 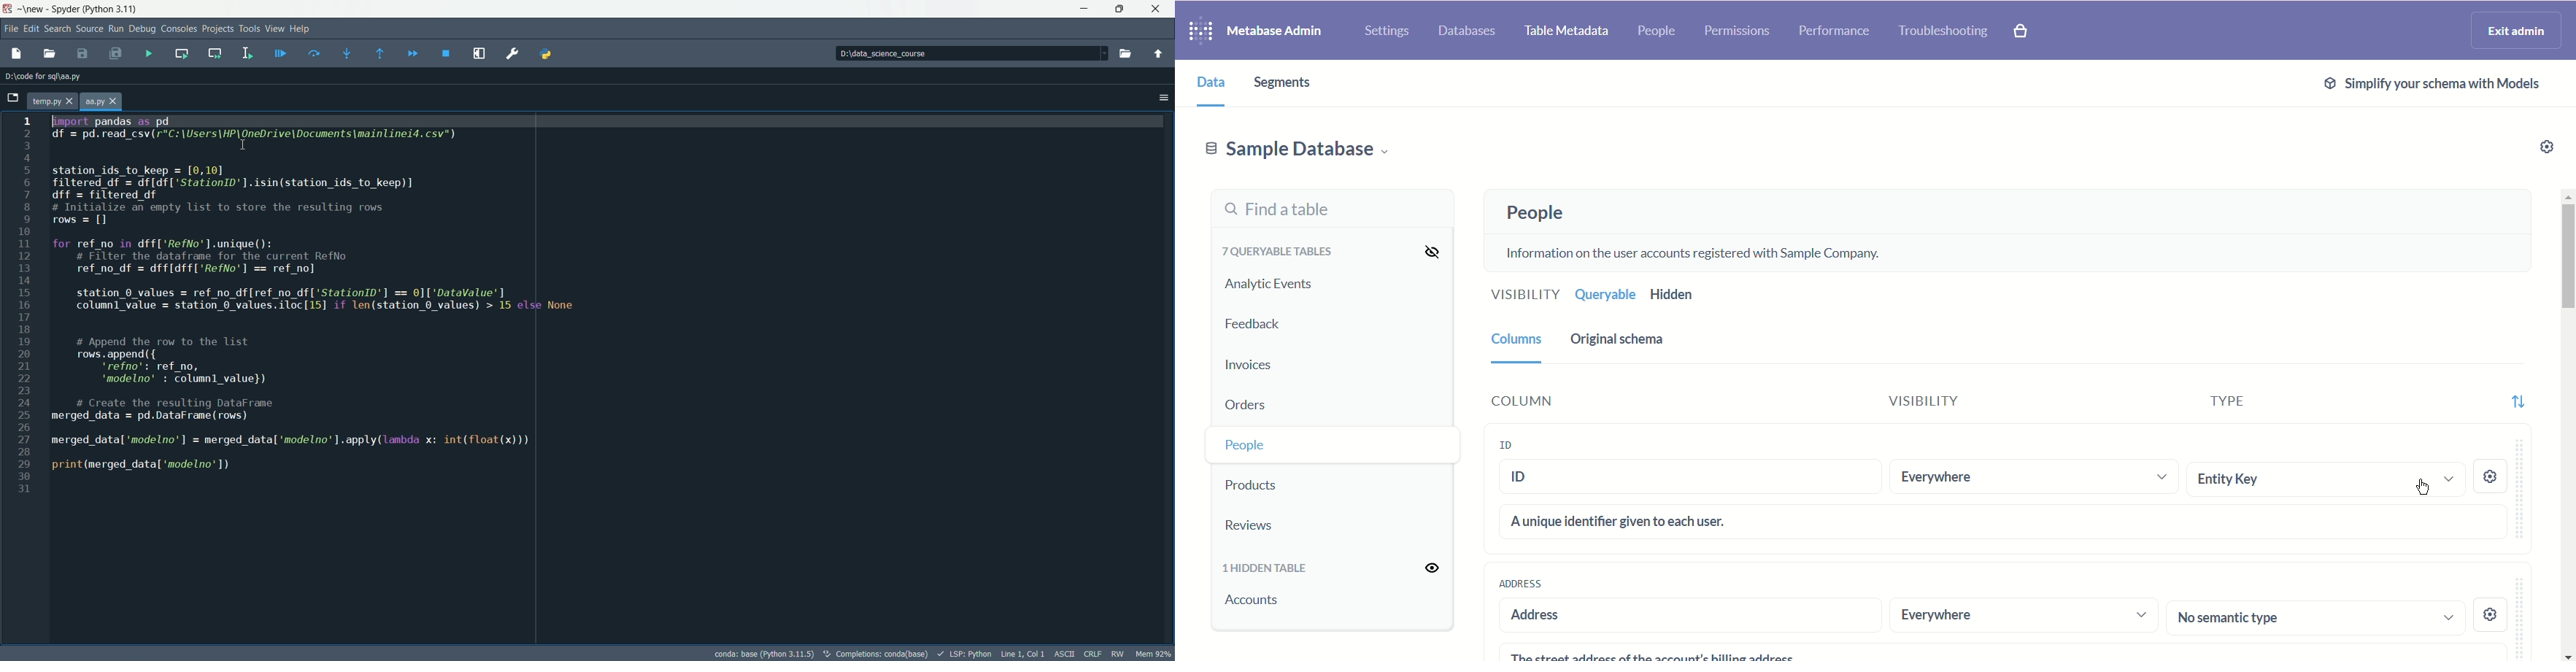 I want to click on file encoding, so click(x=1065, y=654).